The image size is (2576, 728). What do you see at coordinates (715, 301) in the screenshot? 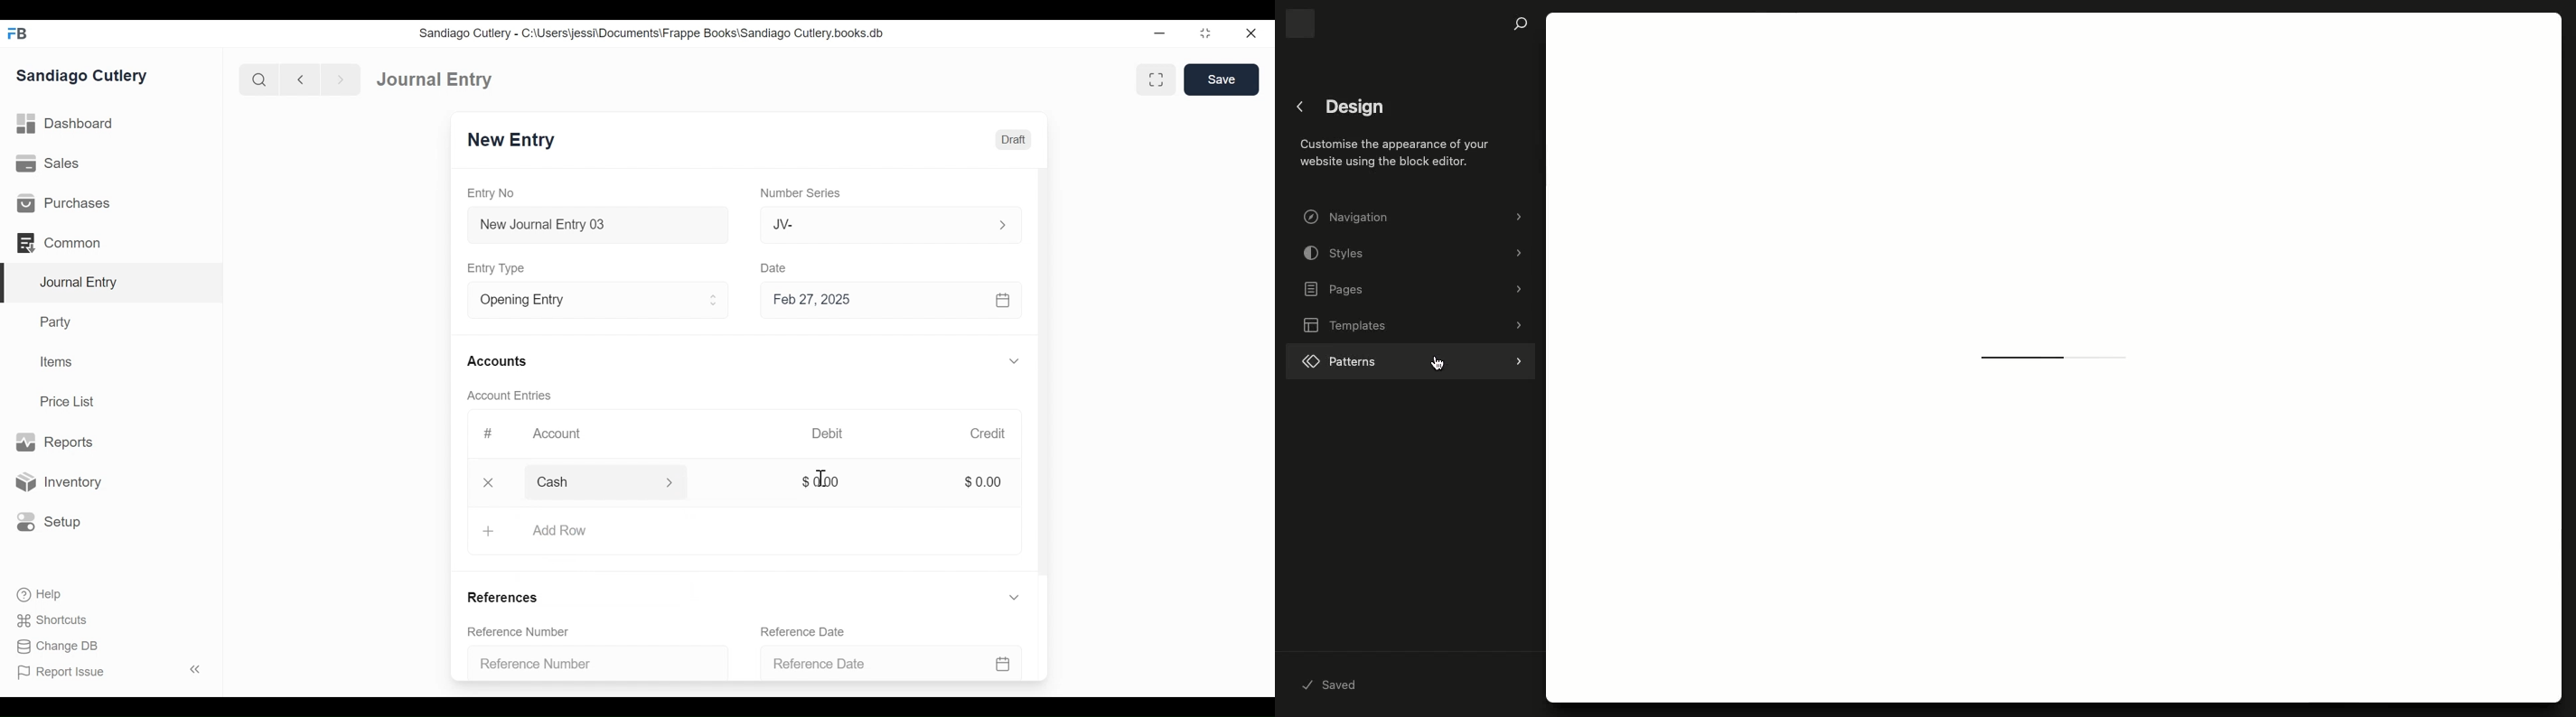
I see `Expand` at bounding box center [715, 301].